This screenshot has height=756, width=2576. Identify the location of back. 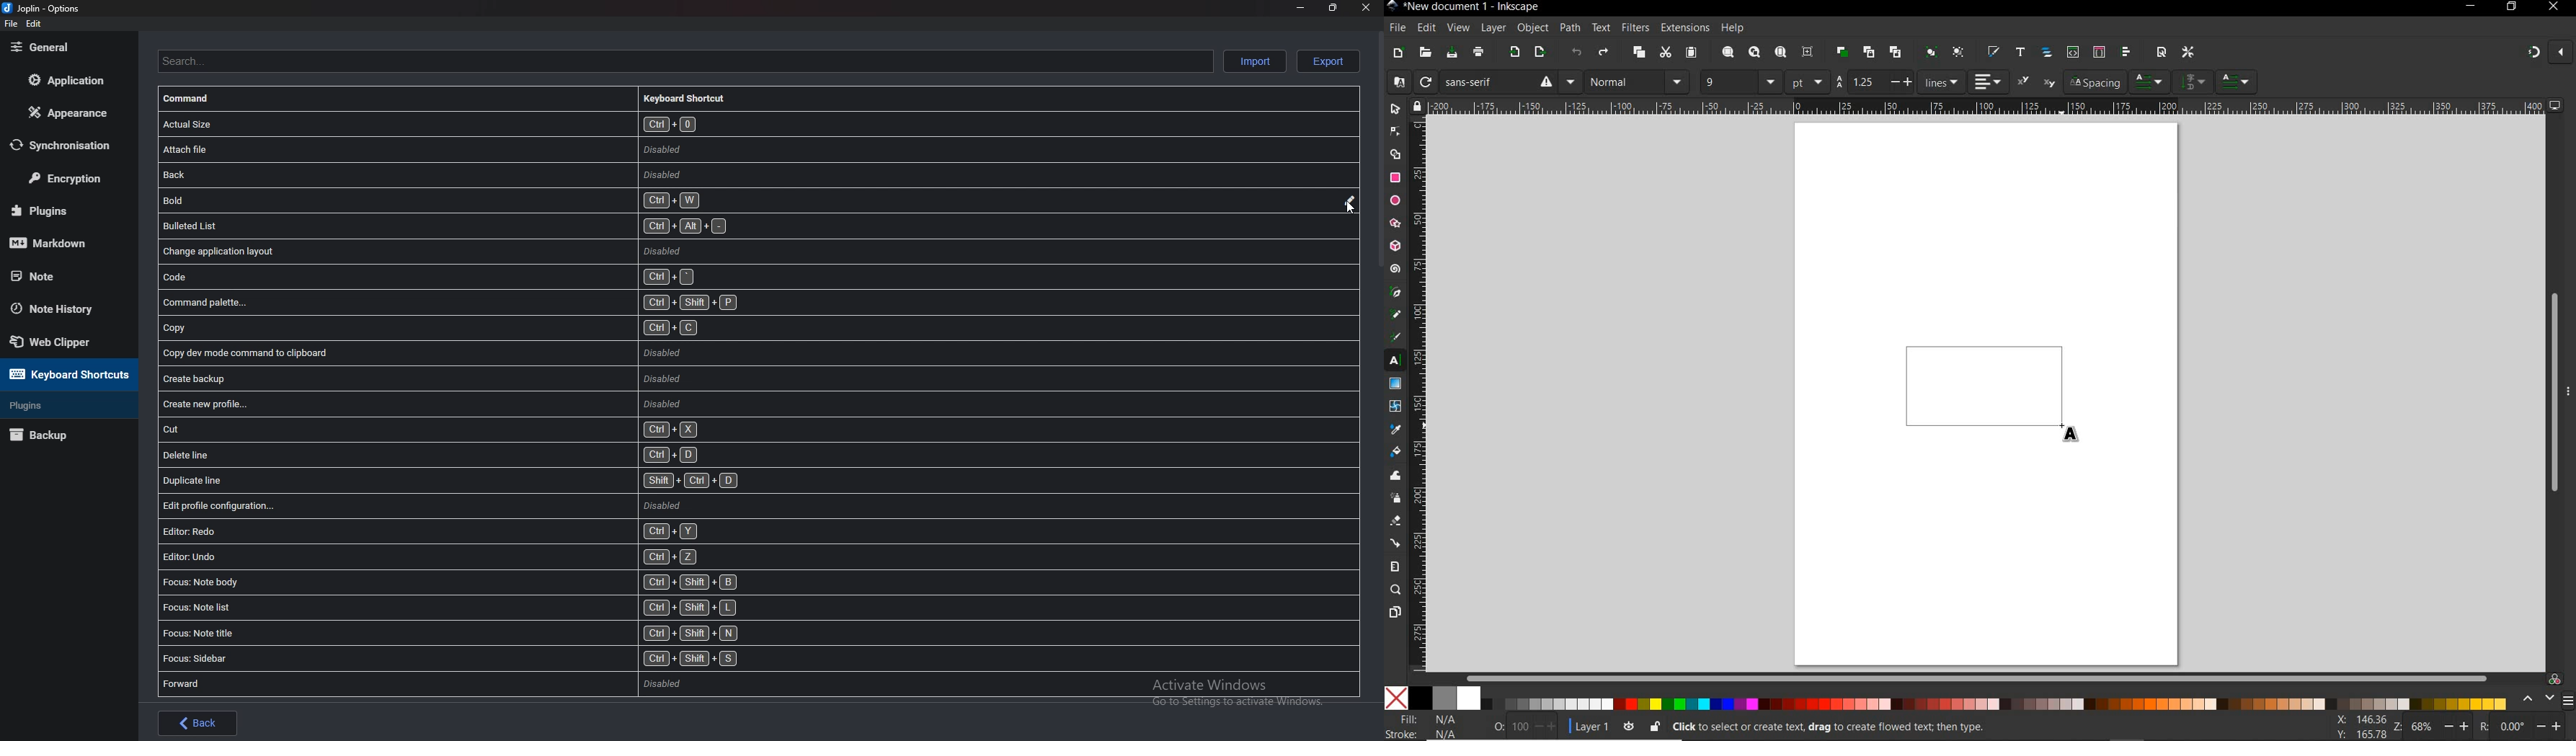
(559, 174).